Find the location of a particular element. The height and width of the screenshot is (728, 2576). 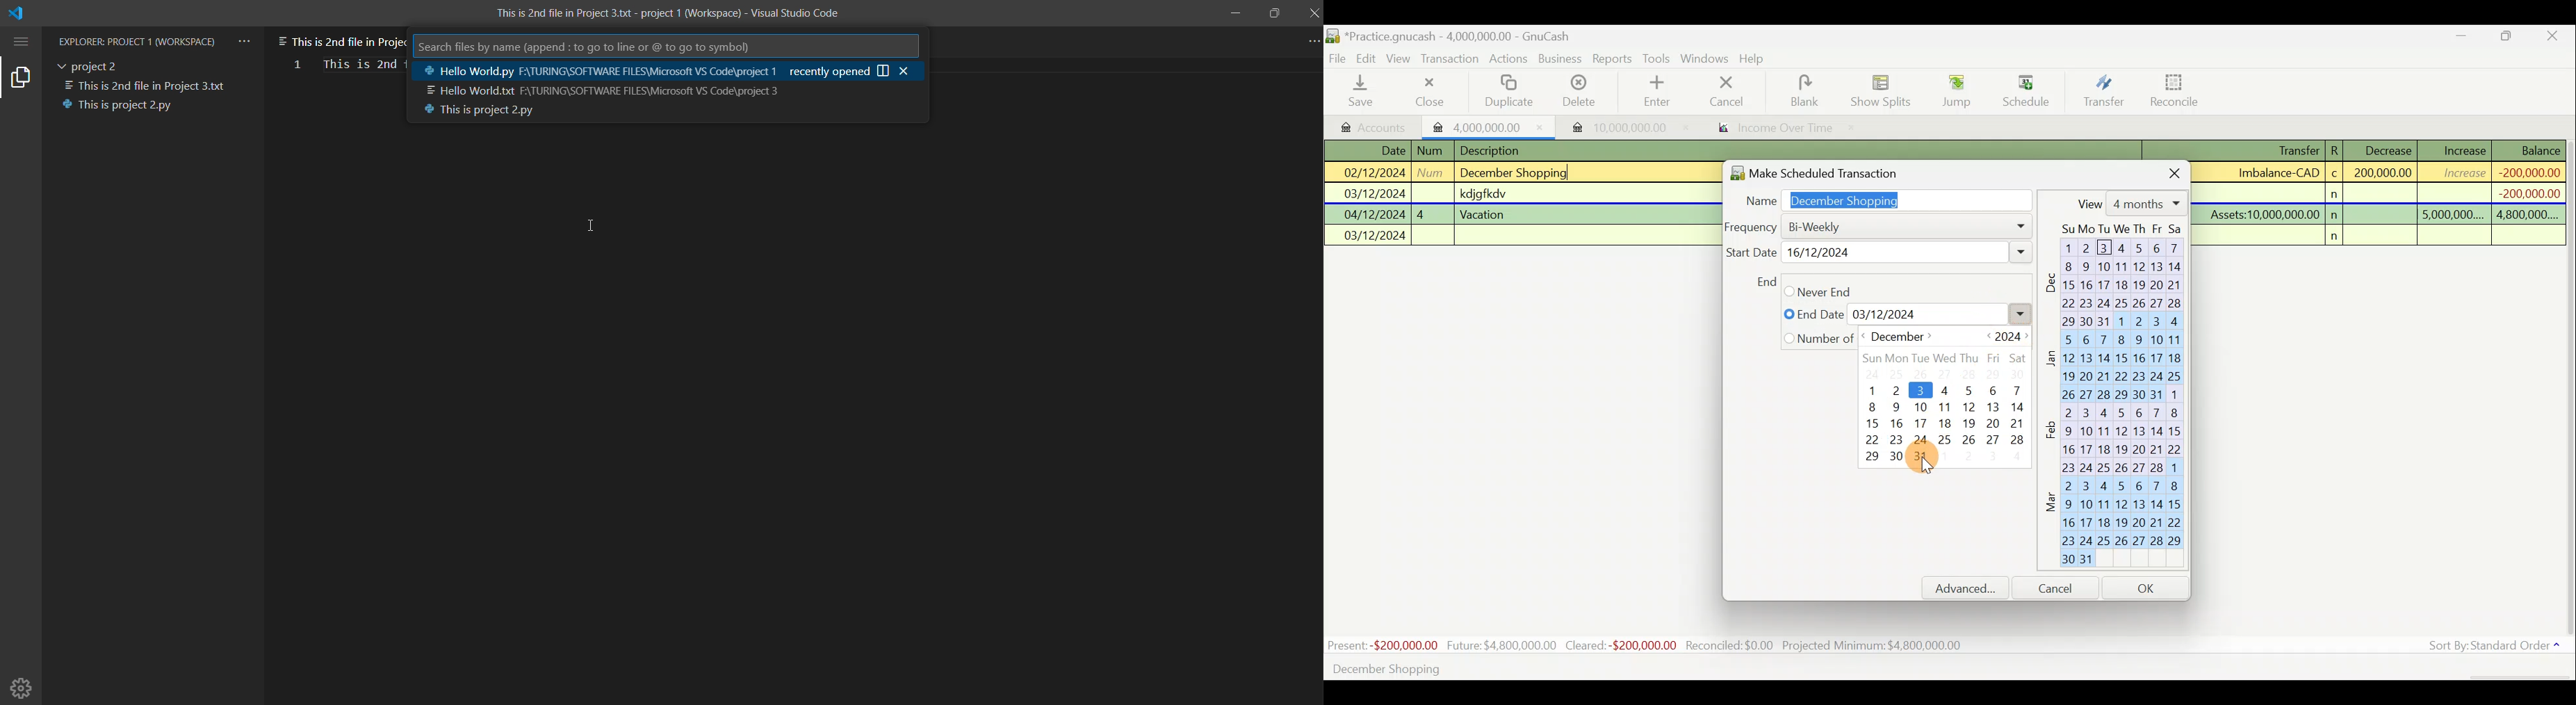

Duplicate is located at coordinates (1506, 92).